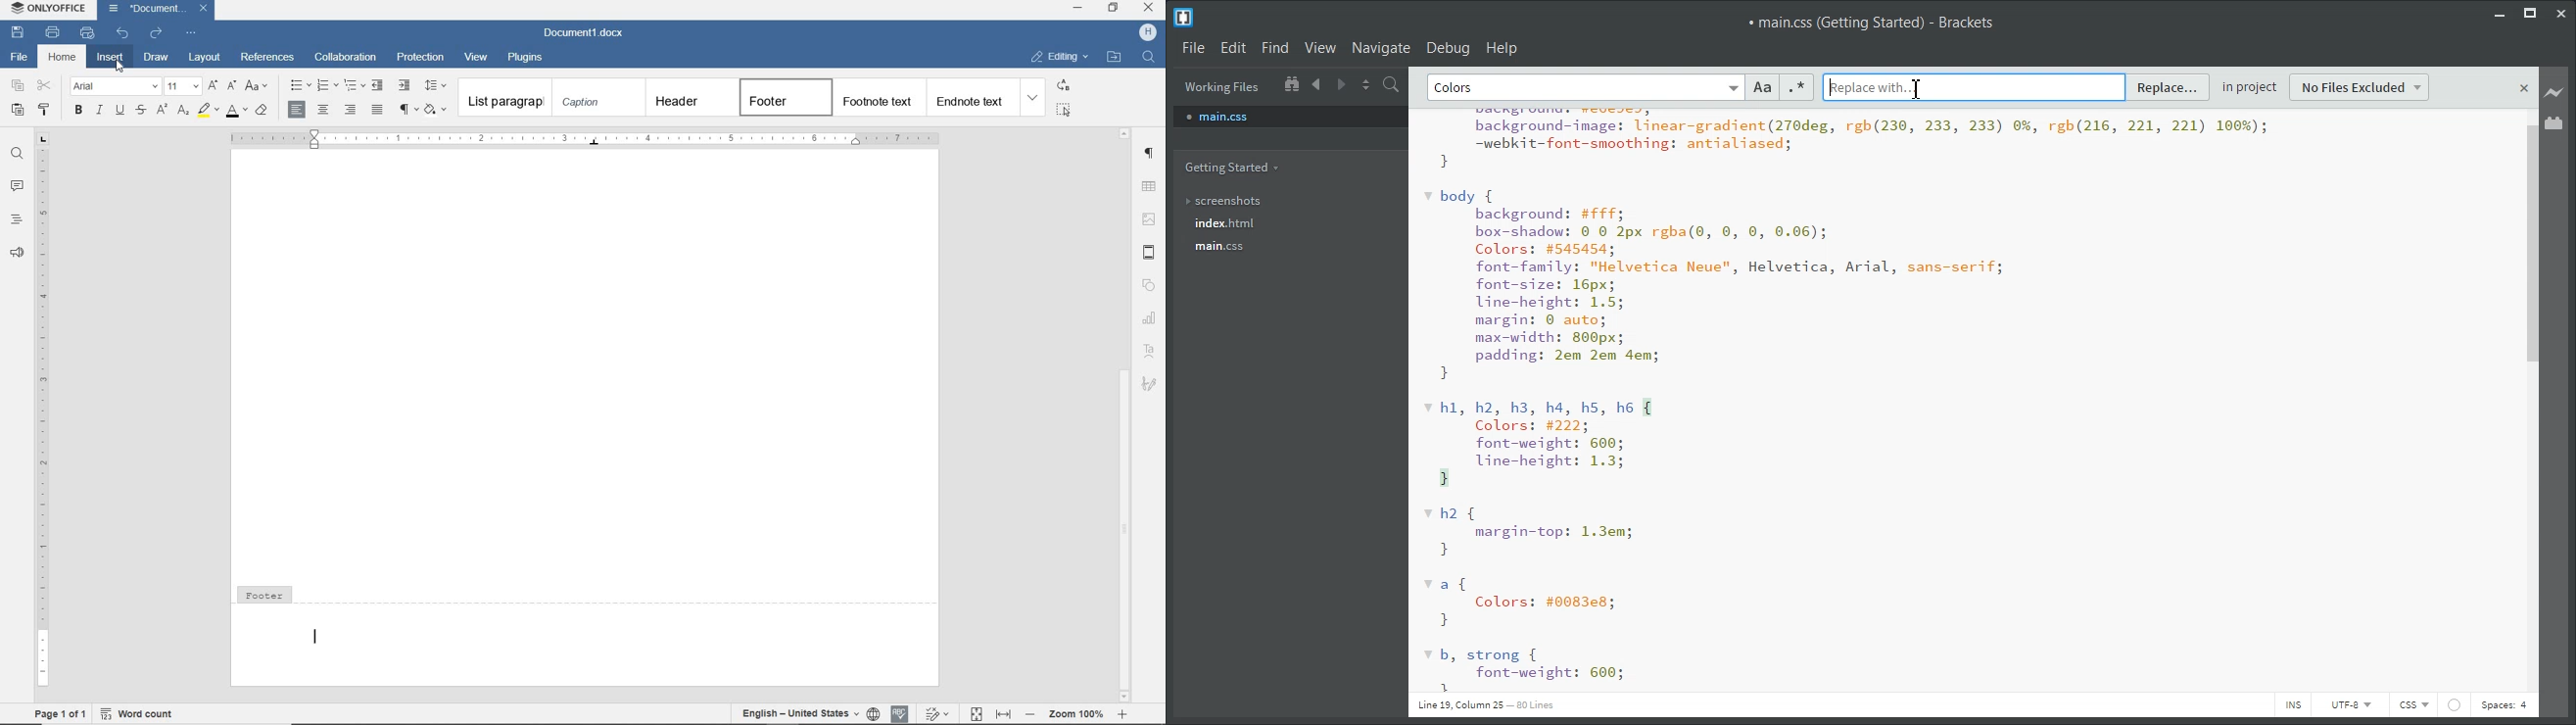 Image resolution: width=2576 pixels, height=728 pixels. Describe the element at coordinates (1152, 155) in the screenshot. I see `paragraph settings` at that location.